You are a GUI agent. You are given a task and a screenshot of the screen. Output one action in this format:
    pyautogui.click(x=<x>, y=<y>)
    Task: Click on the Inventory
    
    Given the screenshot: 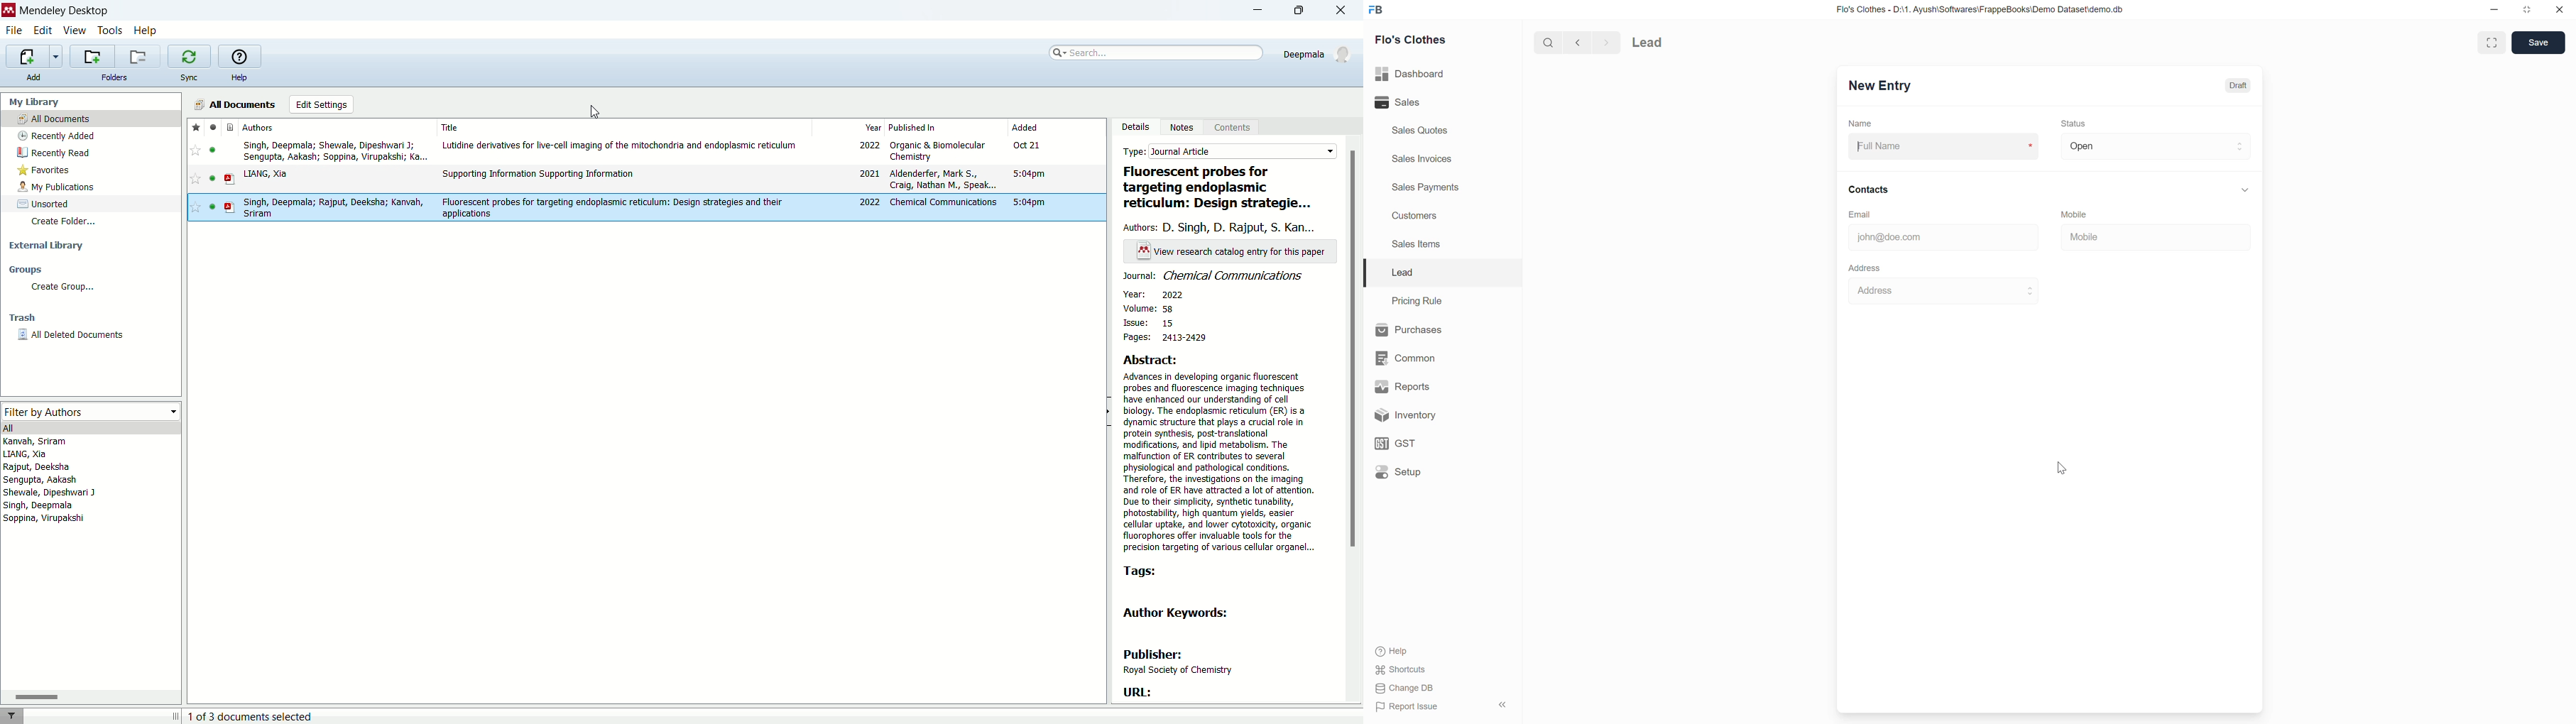 What is the action you would take?
    pyautogui.click(x=1402, y=415)
    